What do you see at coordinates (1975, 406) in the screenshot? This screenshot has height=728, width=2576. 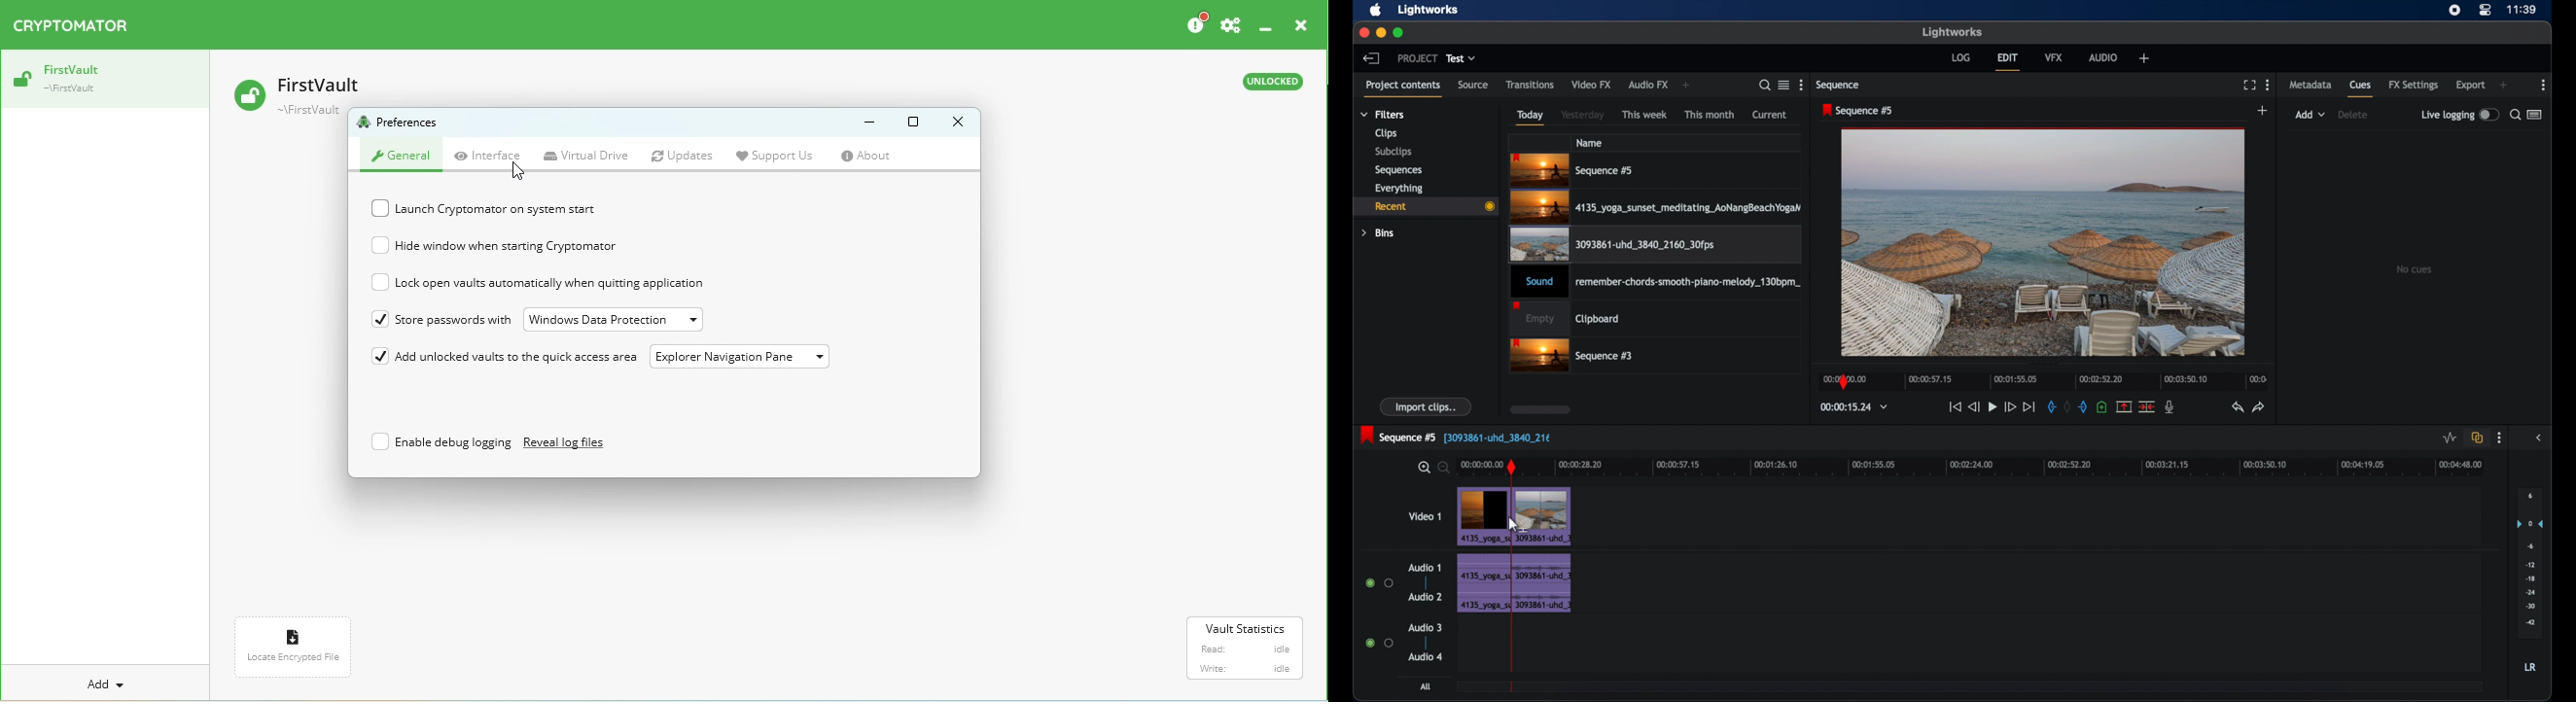 I see `rewind` at bounding box center [1975, 406].